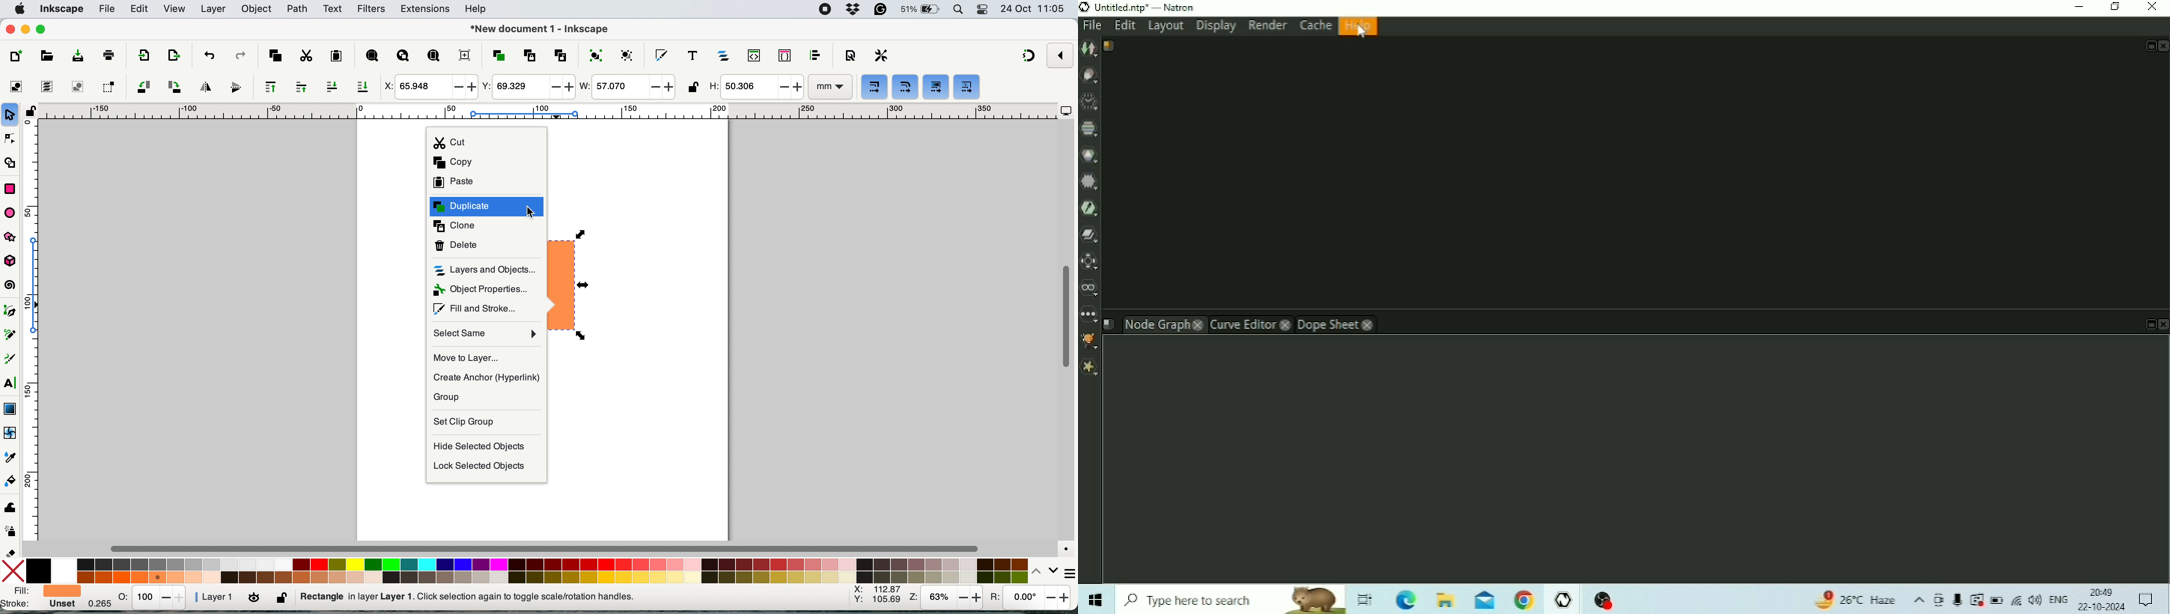 The height and width of the screenshot is (616, 2184). What do you see at coordinates (371, 57) in the screenshot?
I see `zoom selection` at bounding box center [371, 57].